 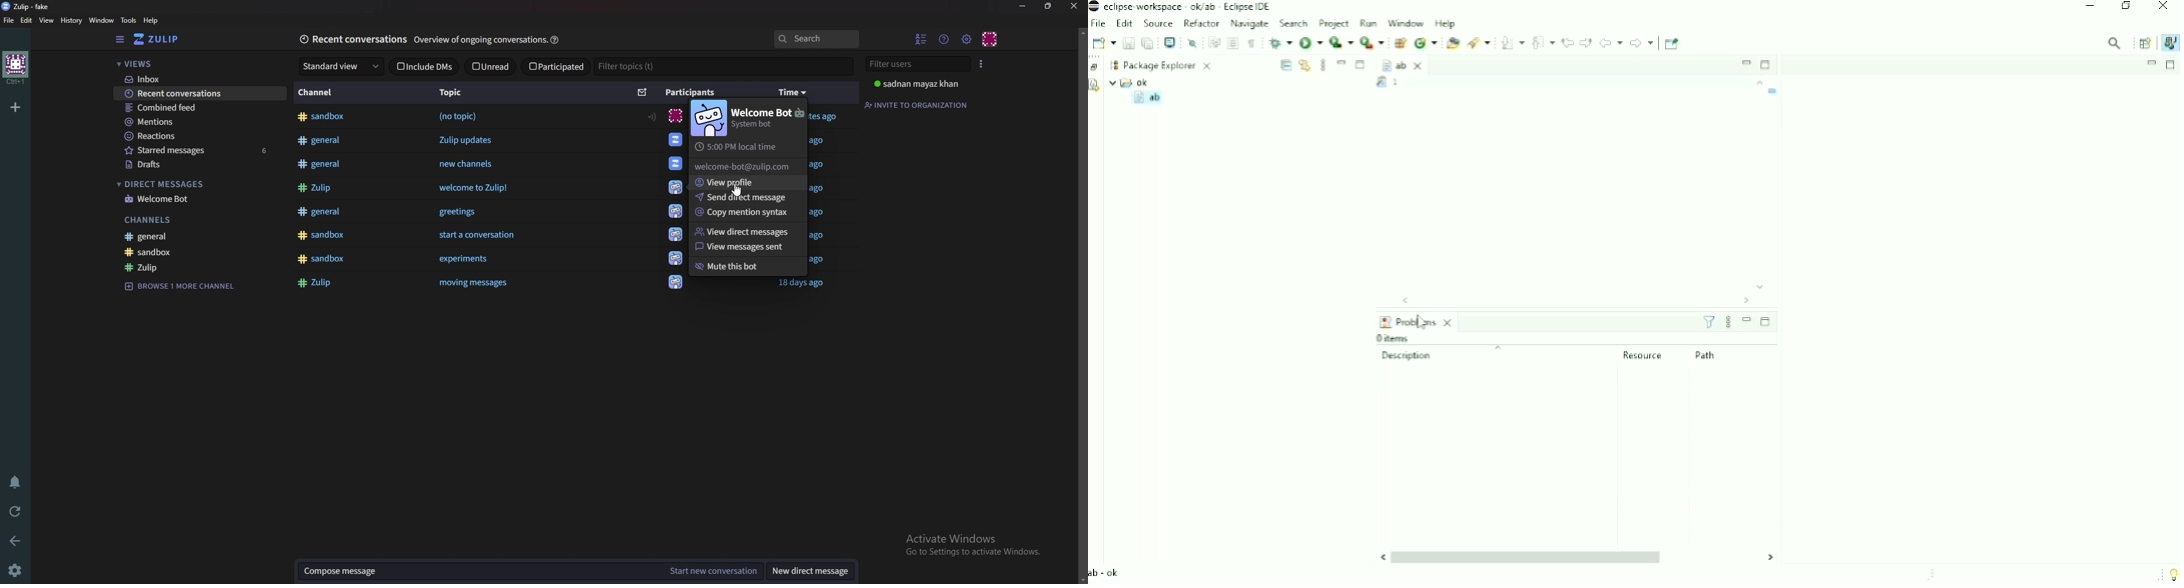 What do you see at coordinates (321, 141) in the screenshot?
I see `#general` at bounding box center [321, 141].